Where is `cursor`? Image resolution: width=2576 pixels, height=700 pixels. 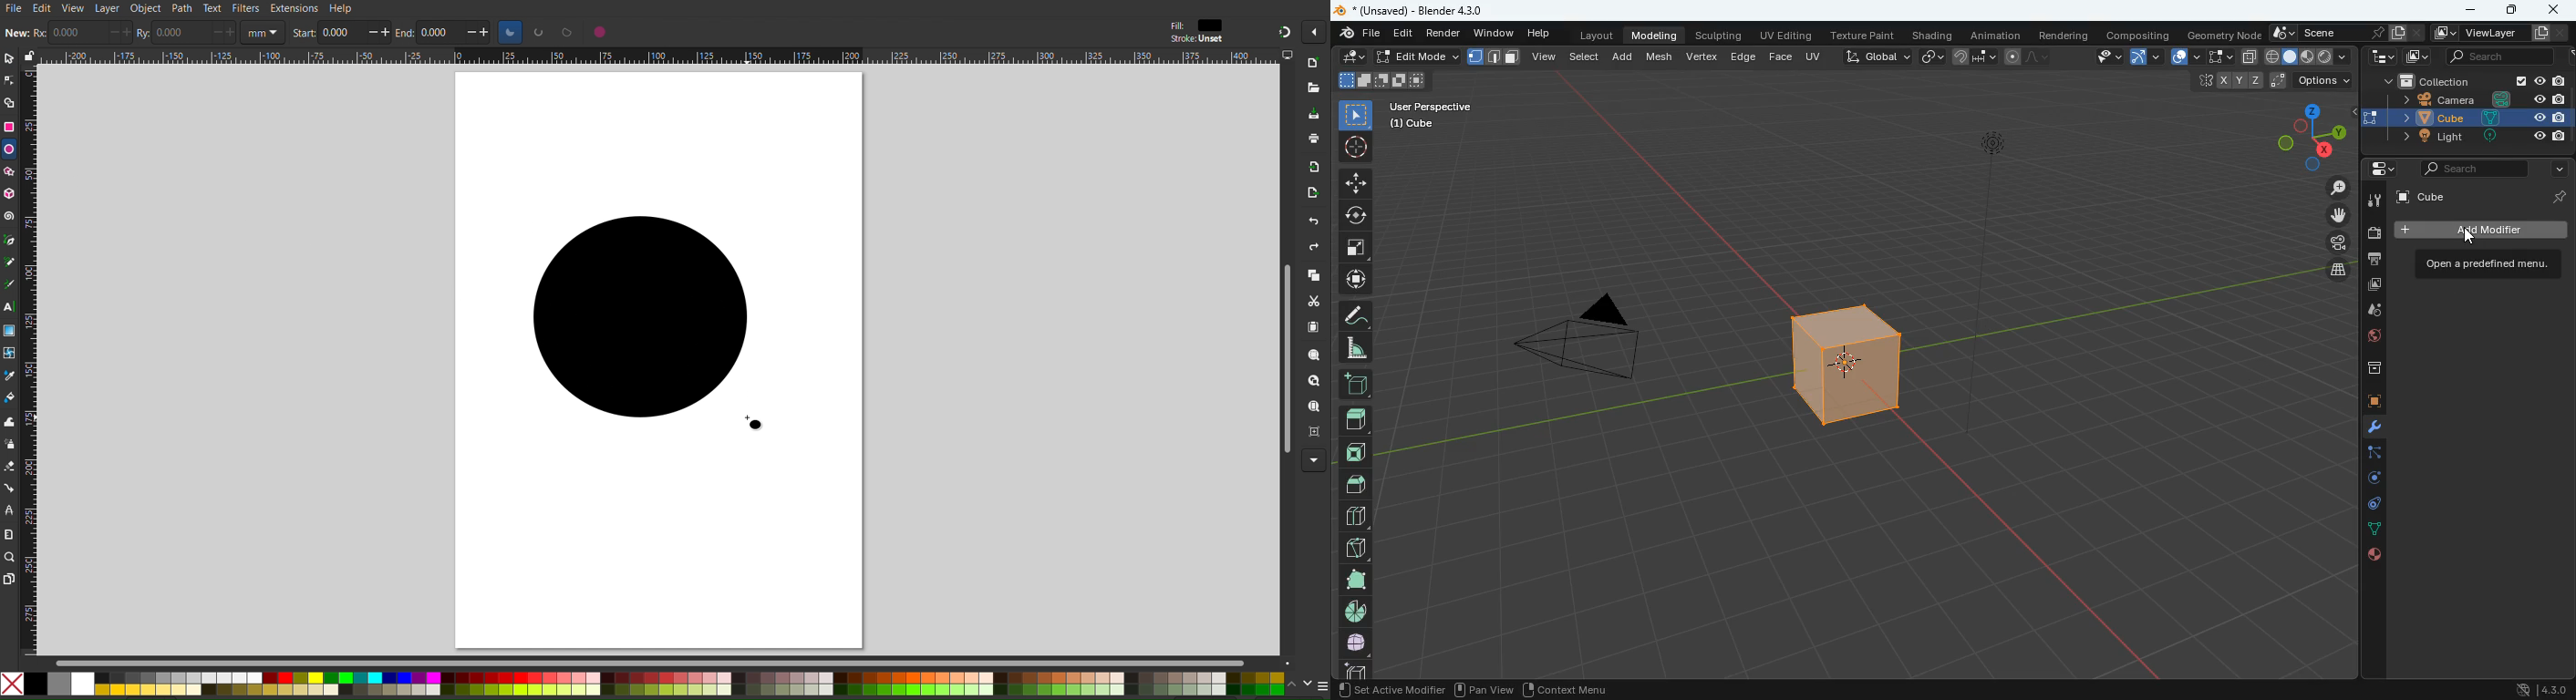 cursor is located at coordinates (767, 427).